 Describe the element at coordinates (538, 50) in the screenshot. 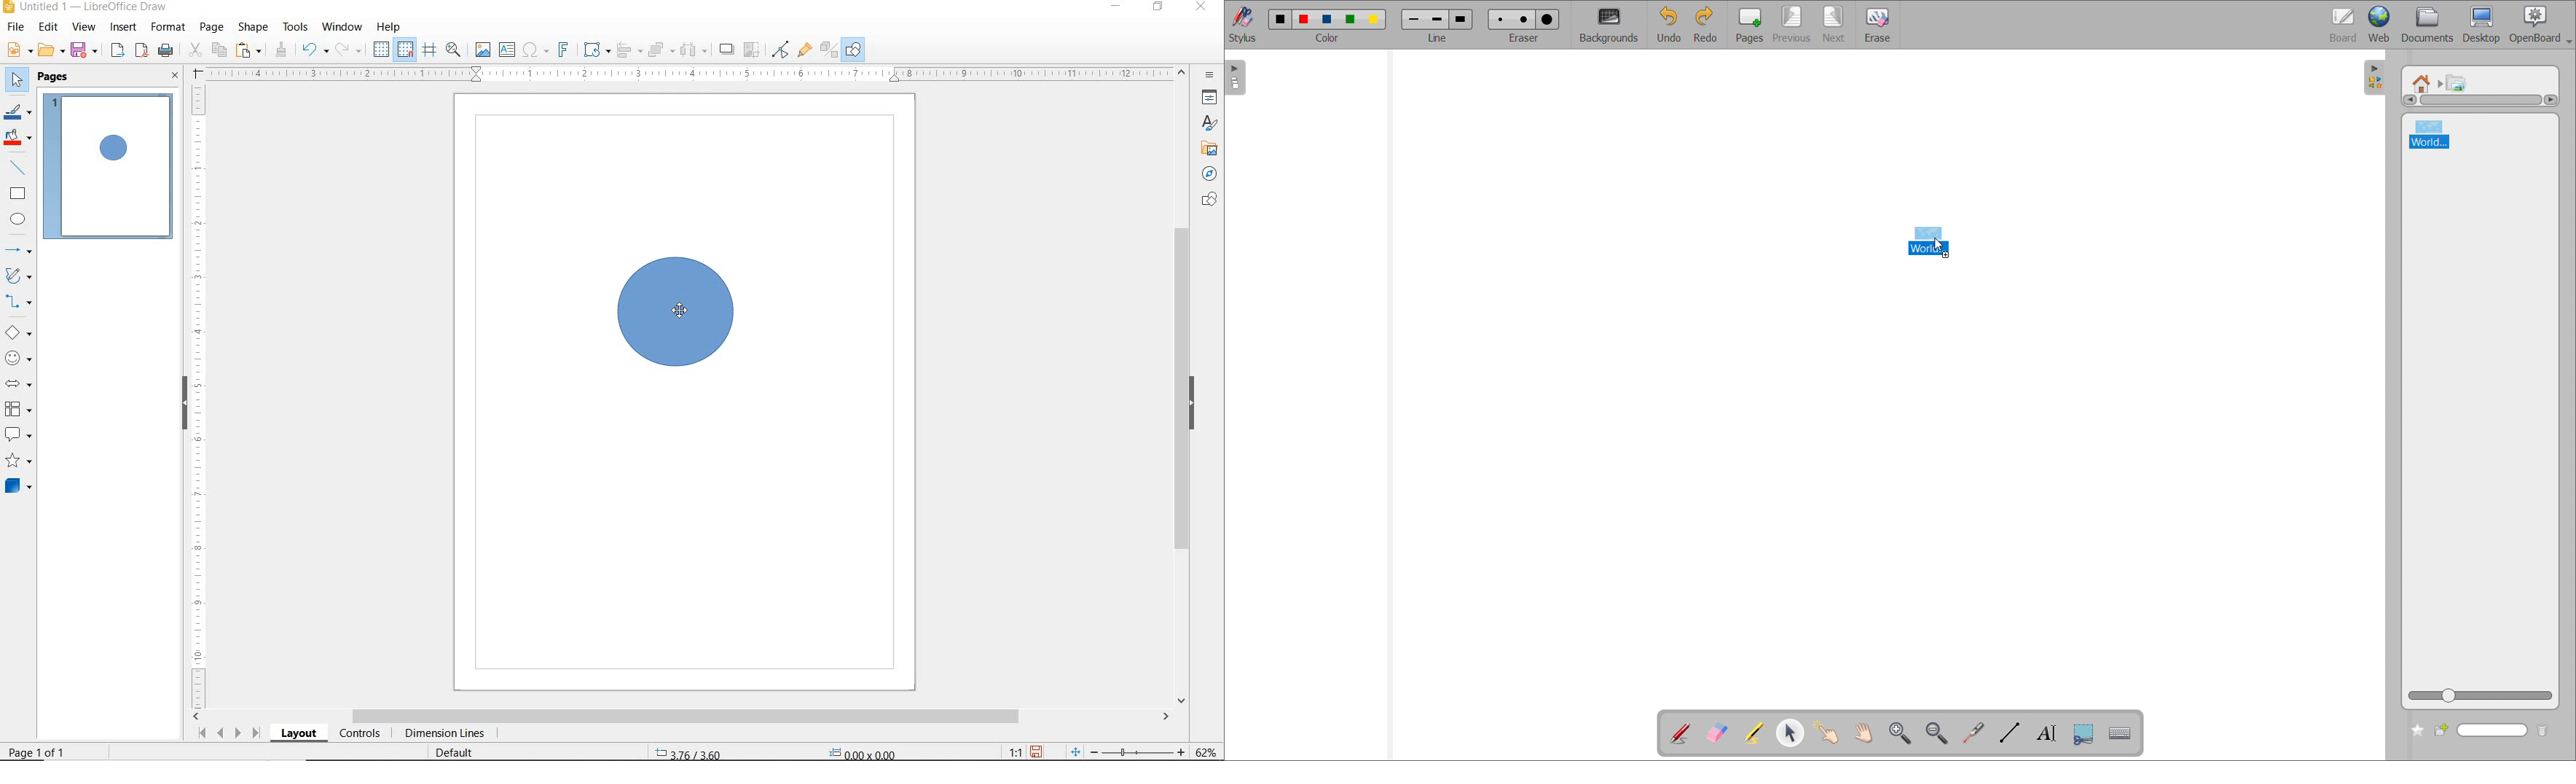

I see `INSERT SPECIAL CHARACTERS` at that location.